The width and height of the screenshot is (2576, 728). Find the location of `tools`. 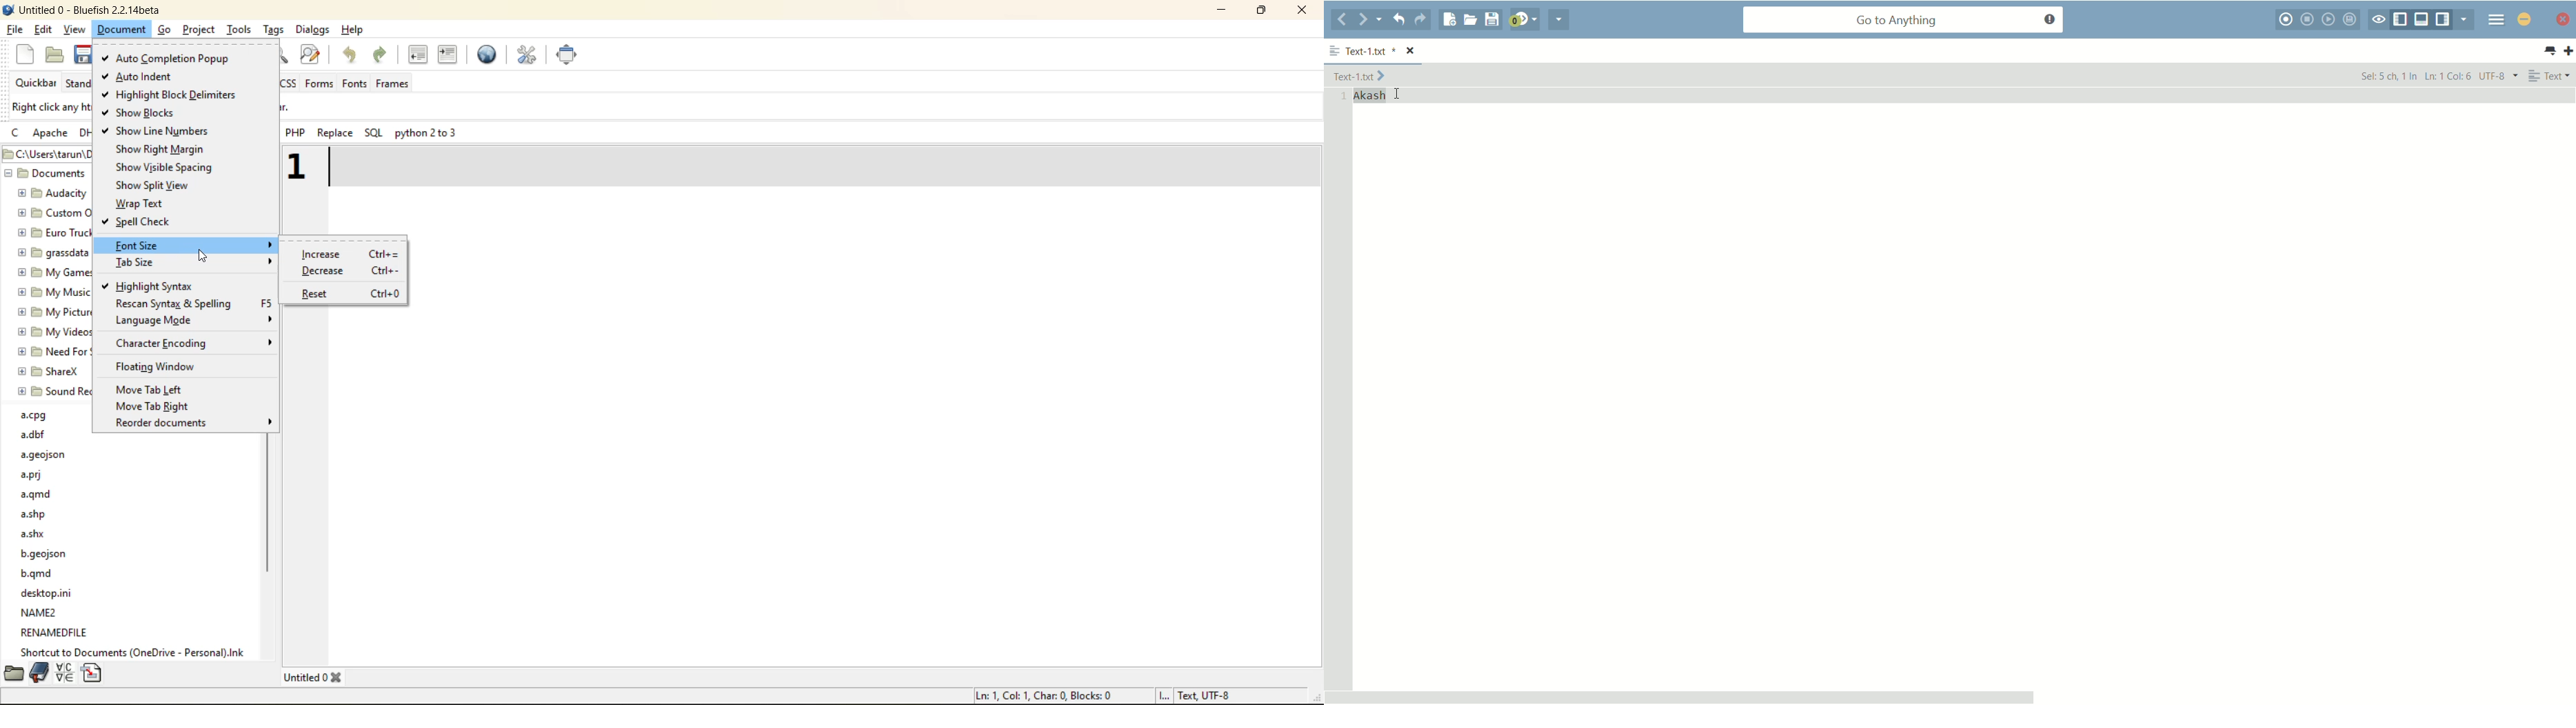

tools is located at coordinates (240, 29).